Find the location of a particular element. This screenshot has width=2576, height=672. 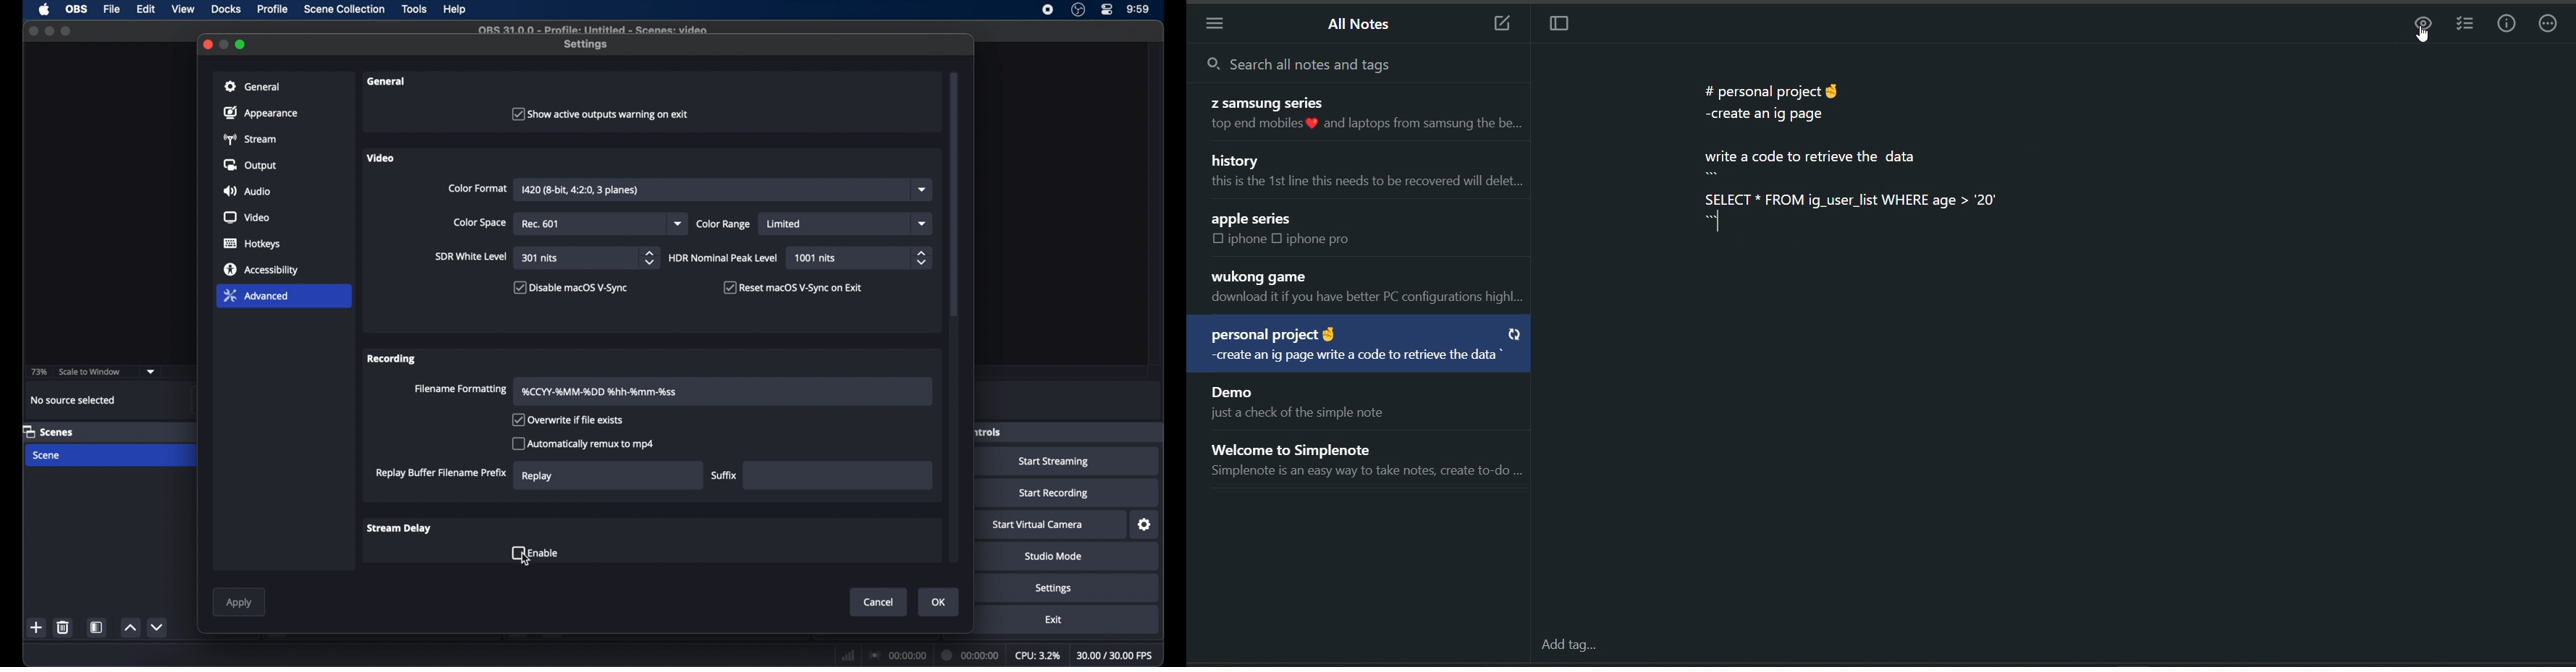

maximize is located at coordinates (66, 32).